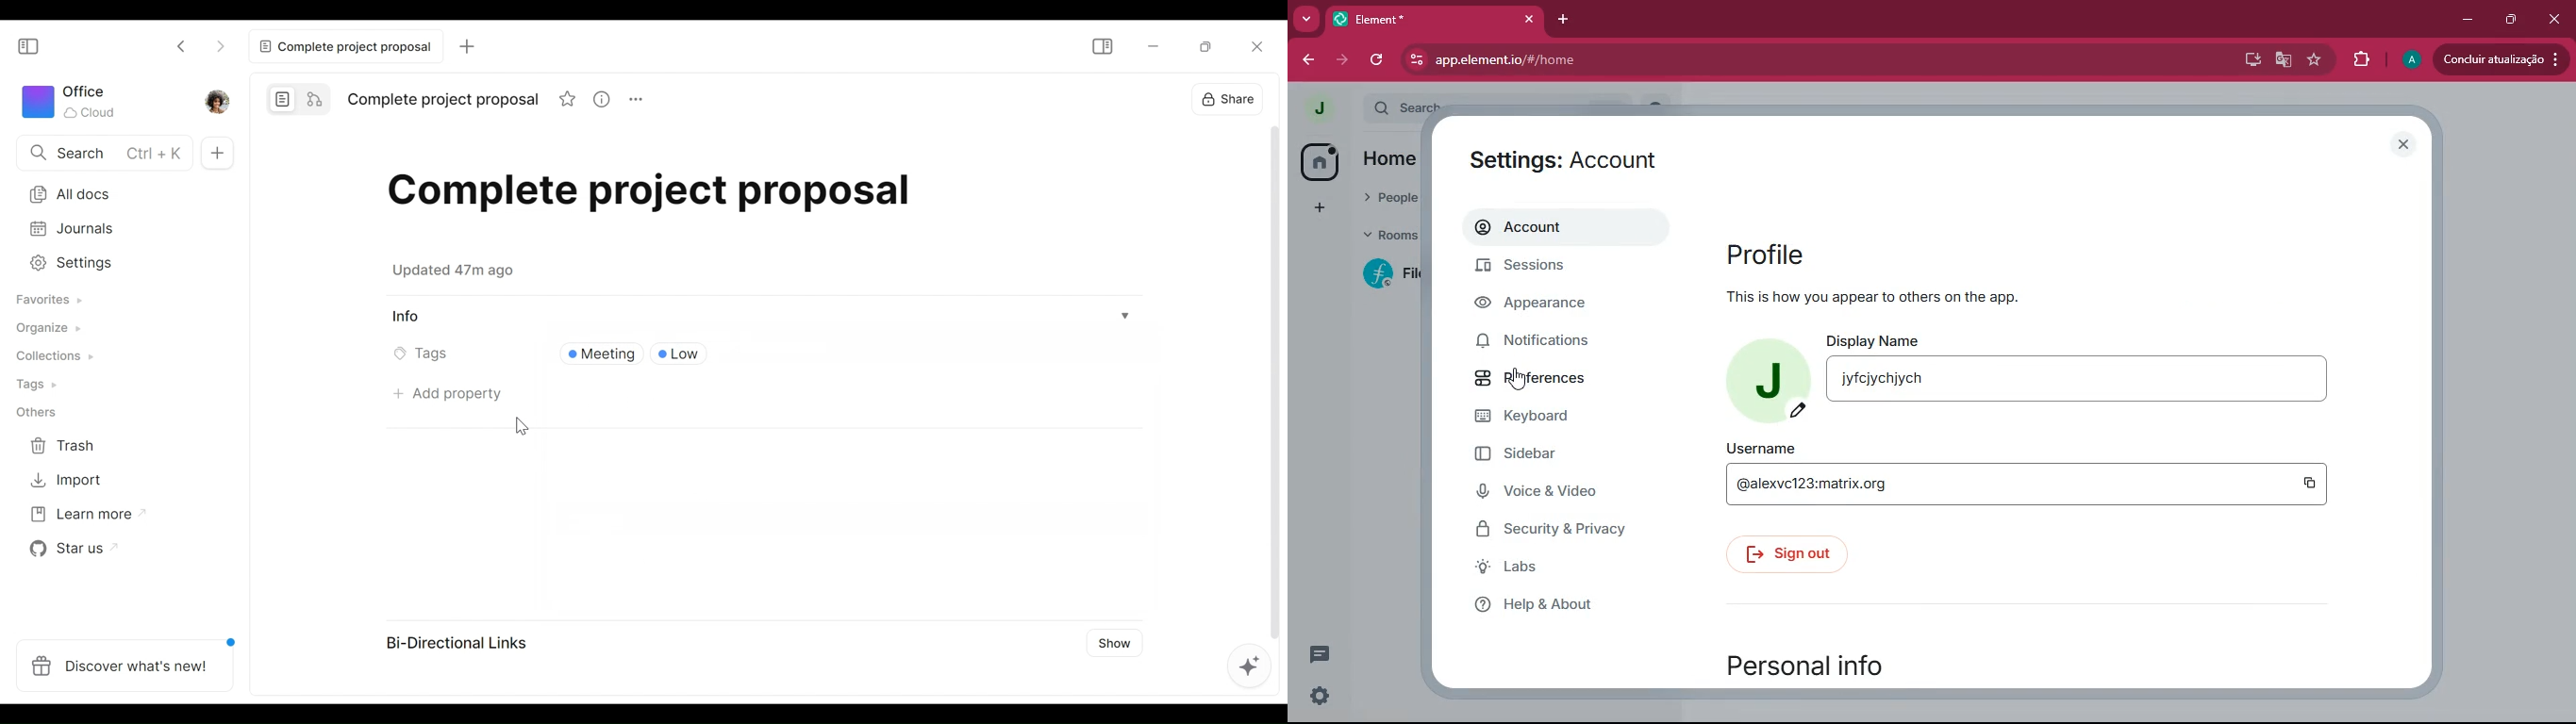 This screenshot has width=2576, height=728. Describe the element at coordinates (1986, 484) in the screenshot. I see `@alexvc123:matrix.org` at that location.